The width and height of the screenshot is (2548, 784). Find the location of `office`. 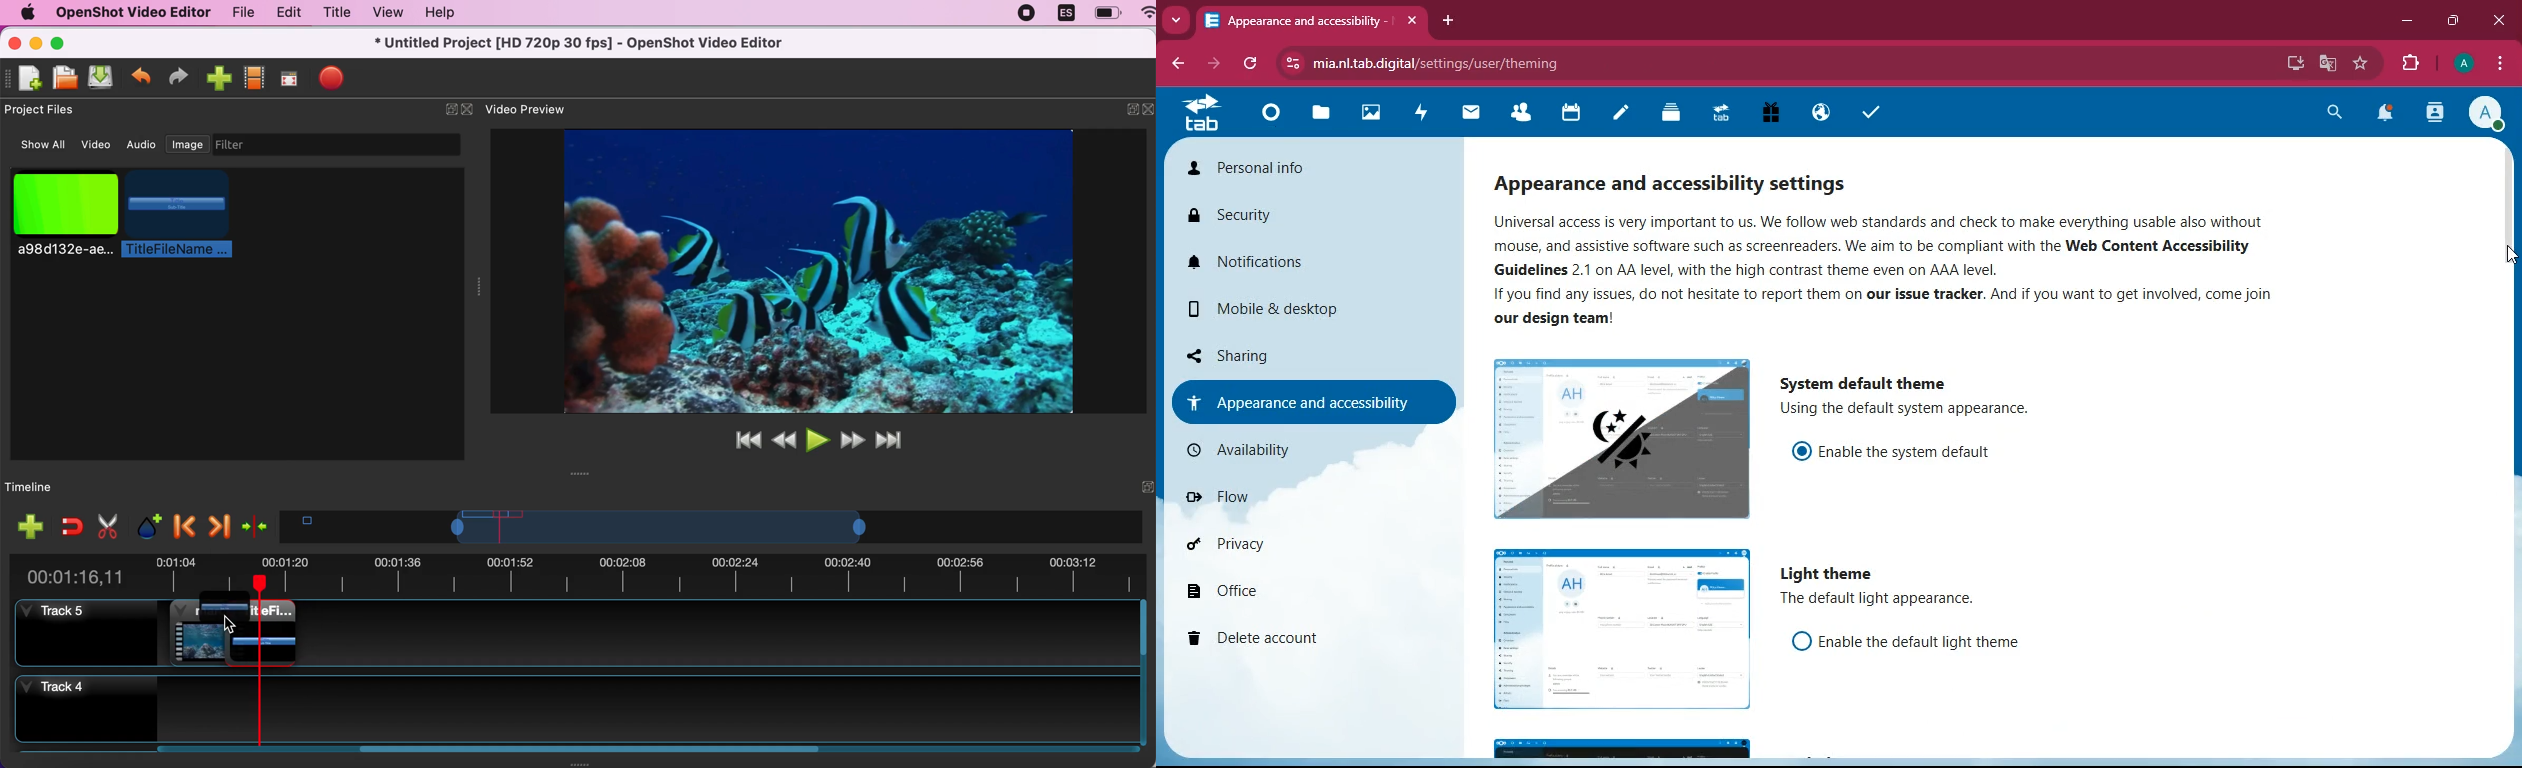

office is located at coordinates (1293, 585).